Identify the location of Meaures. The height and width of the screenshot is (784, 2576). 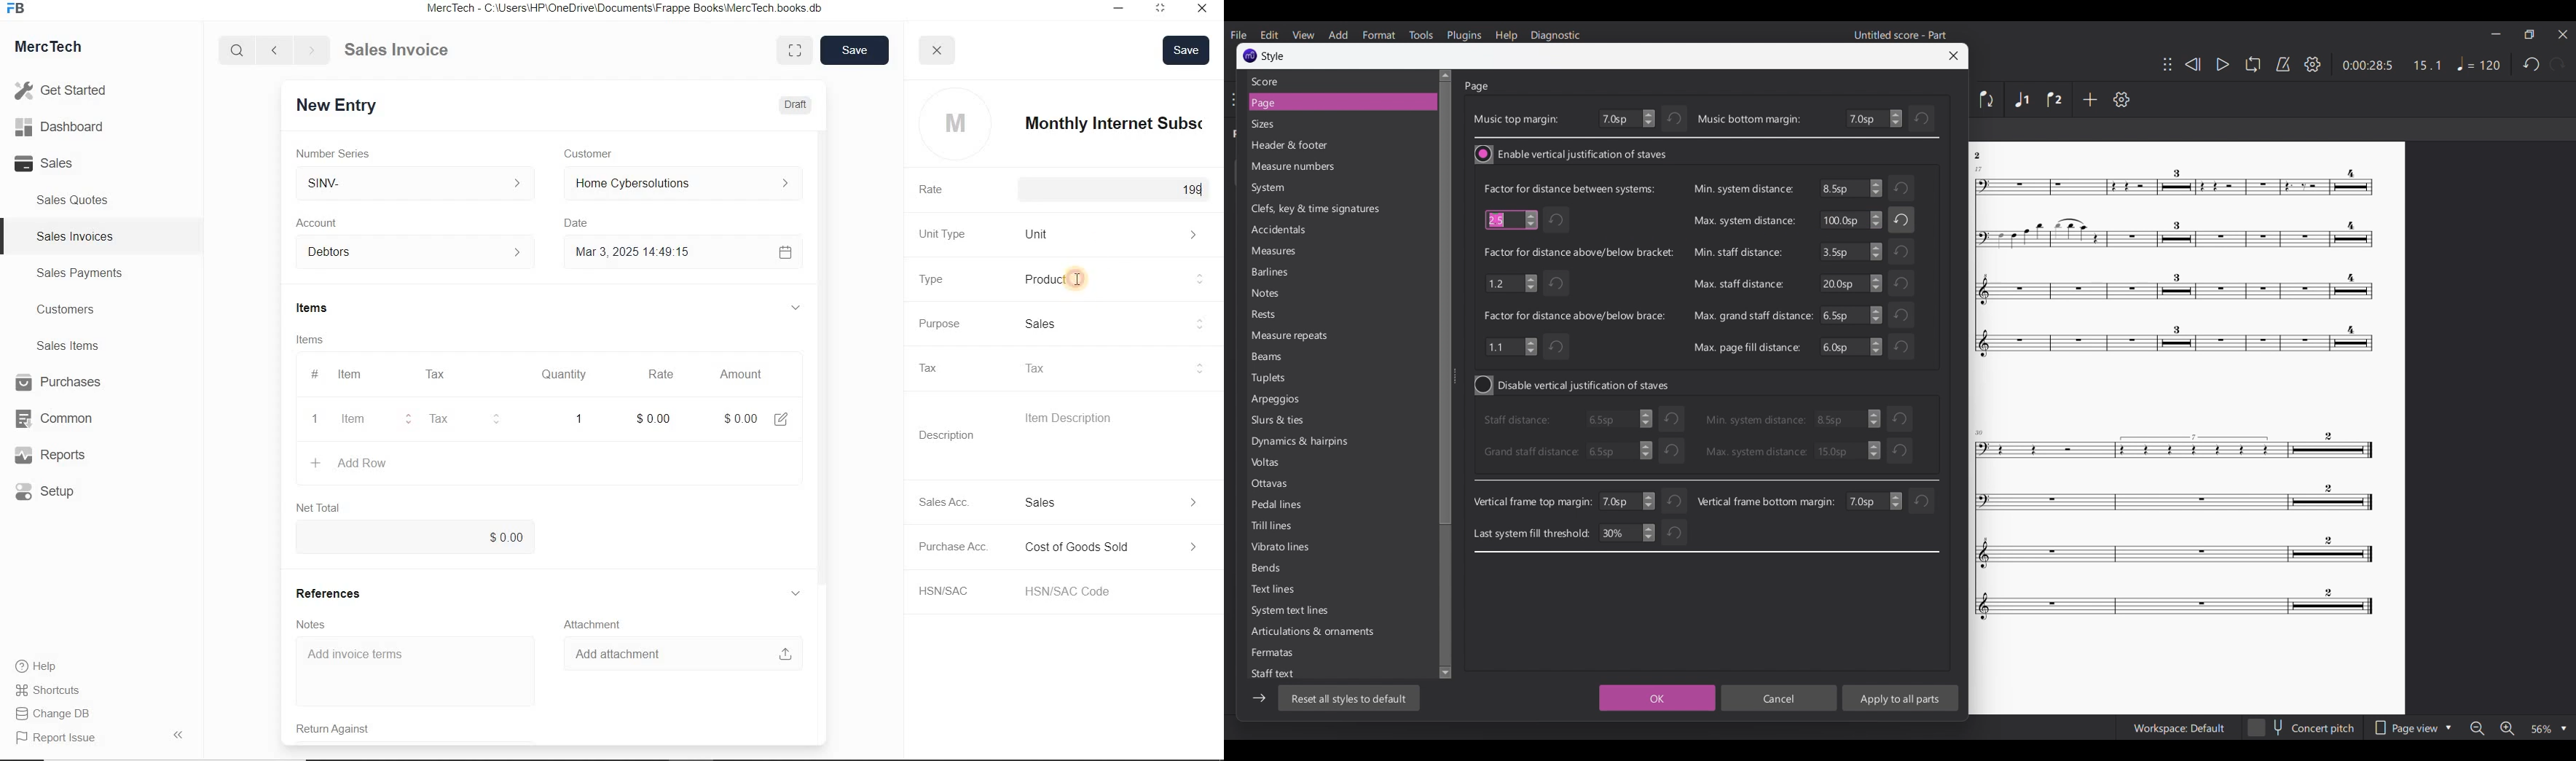
(1309, 254).